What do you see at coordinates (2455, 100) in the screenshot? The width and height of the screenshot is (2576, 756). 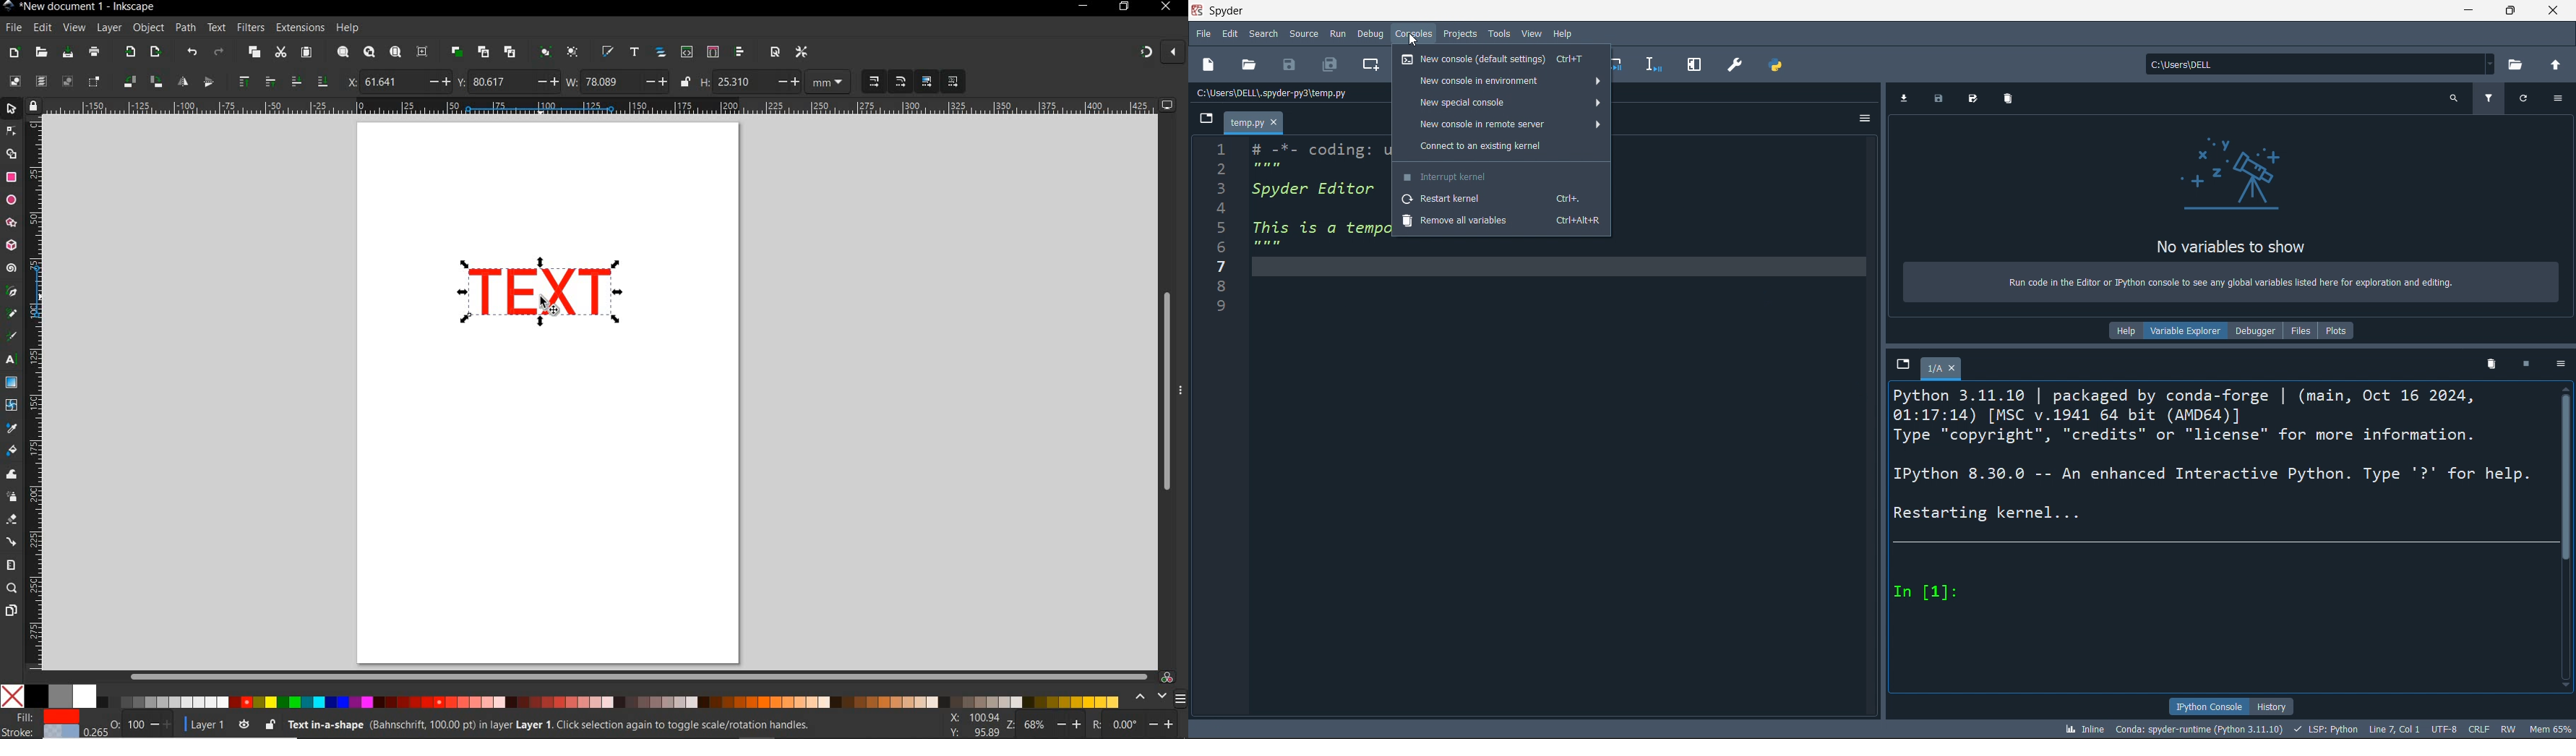 I see `search variables` at bounding box center [2455, 100].